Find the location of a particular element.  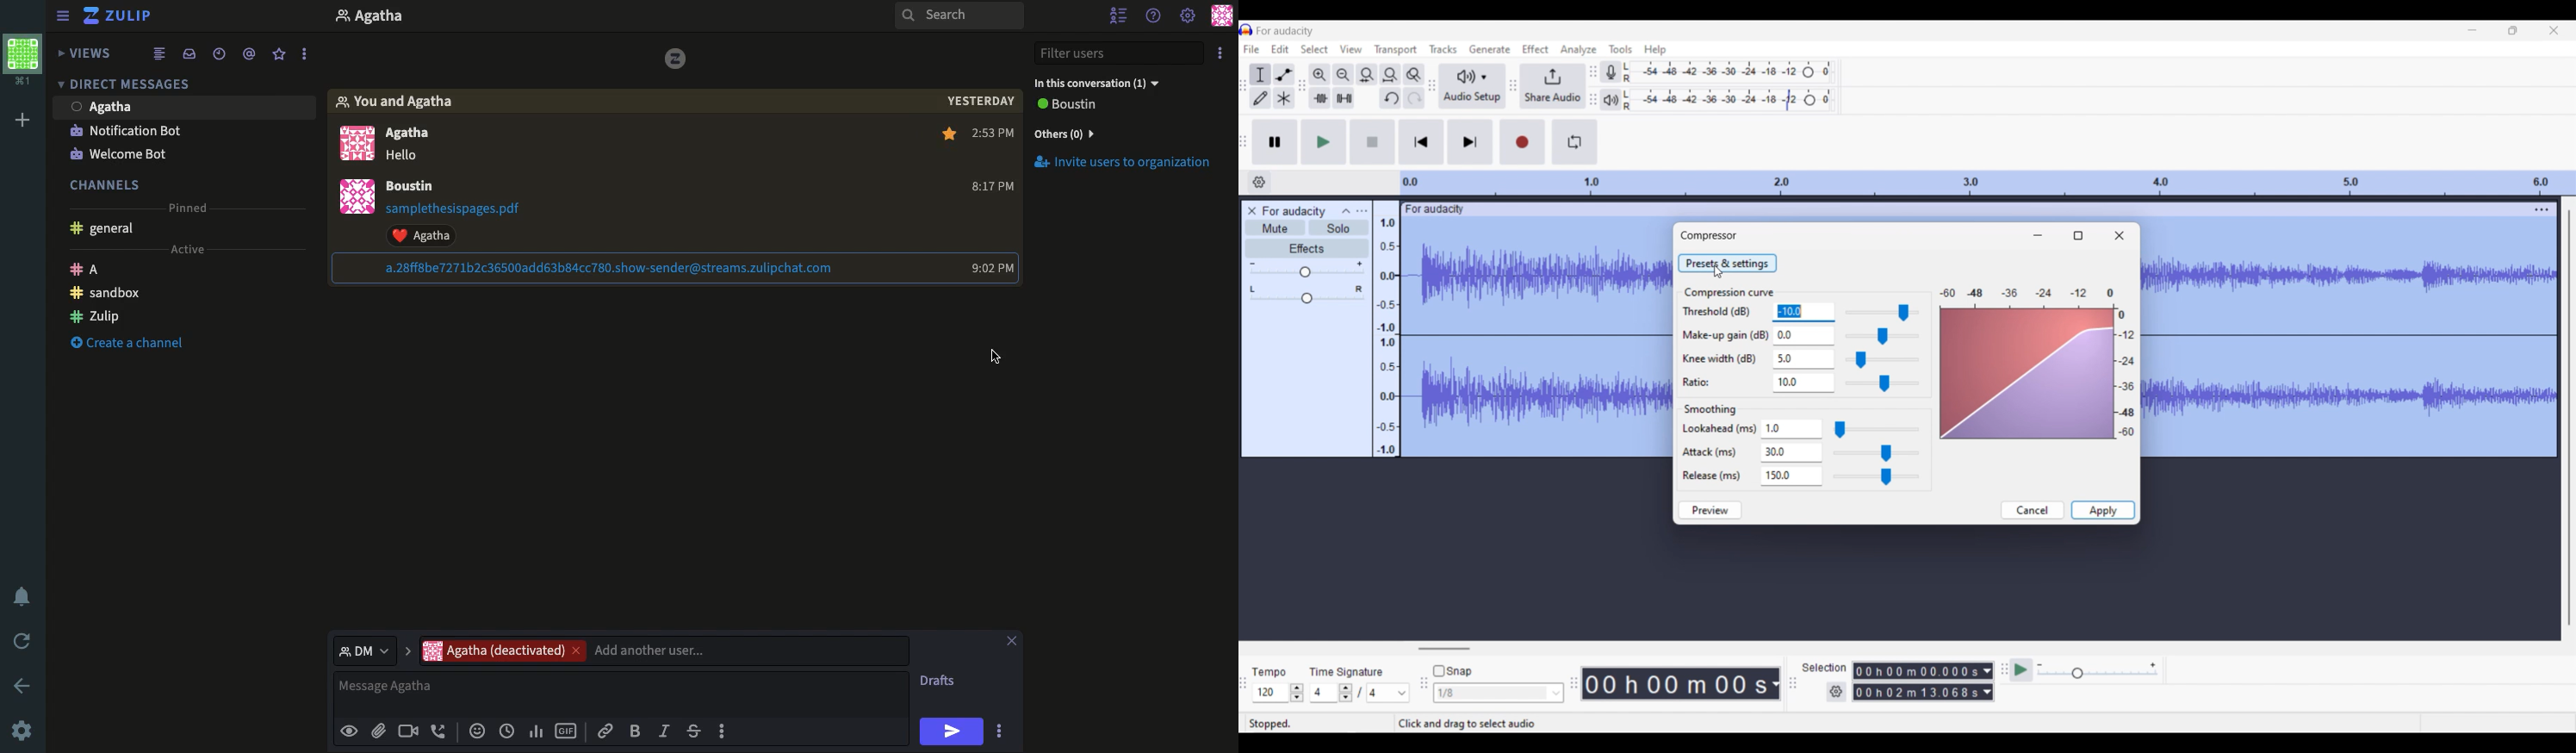

Selection tool is located at coordinates (1261, 75).